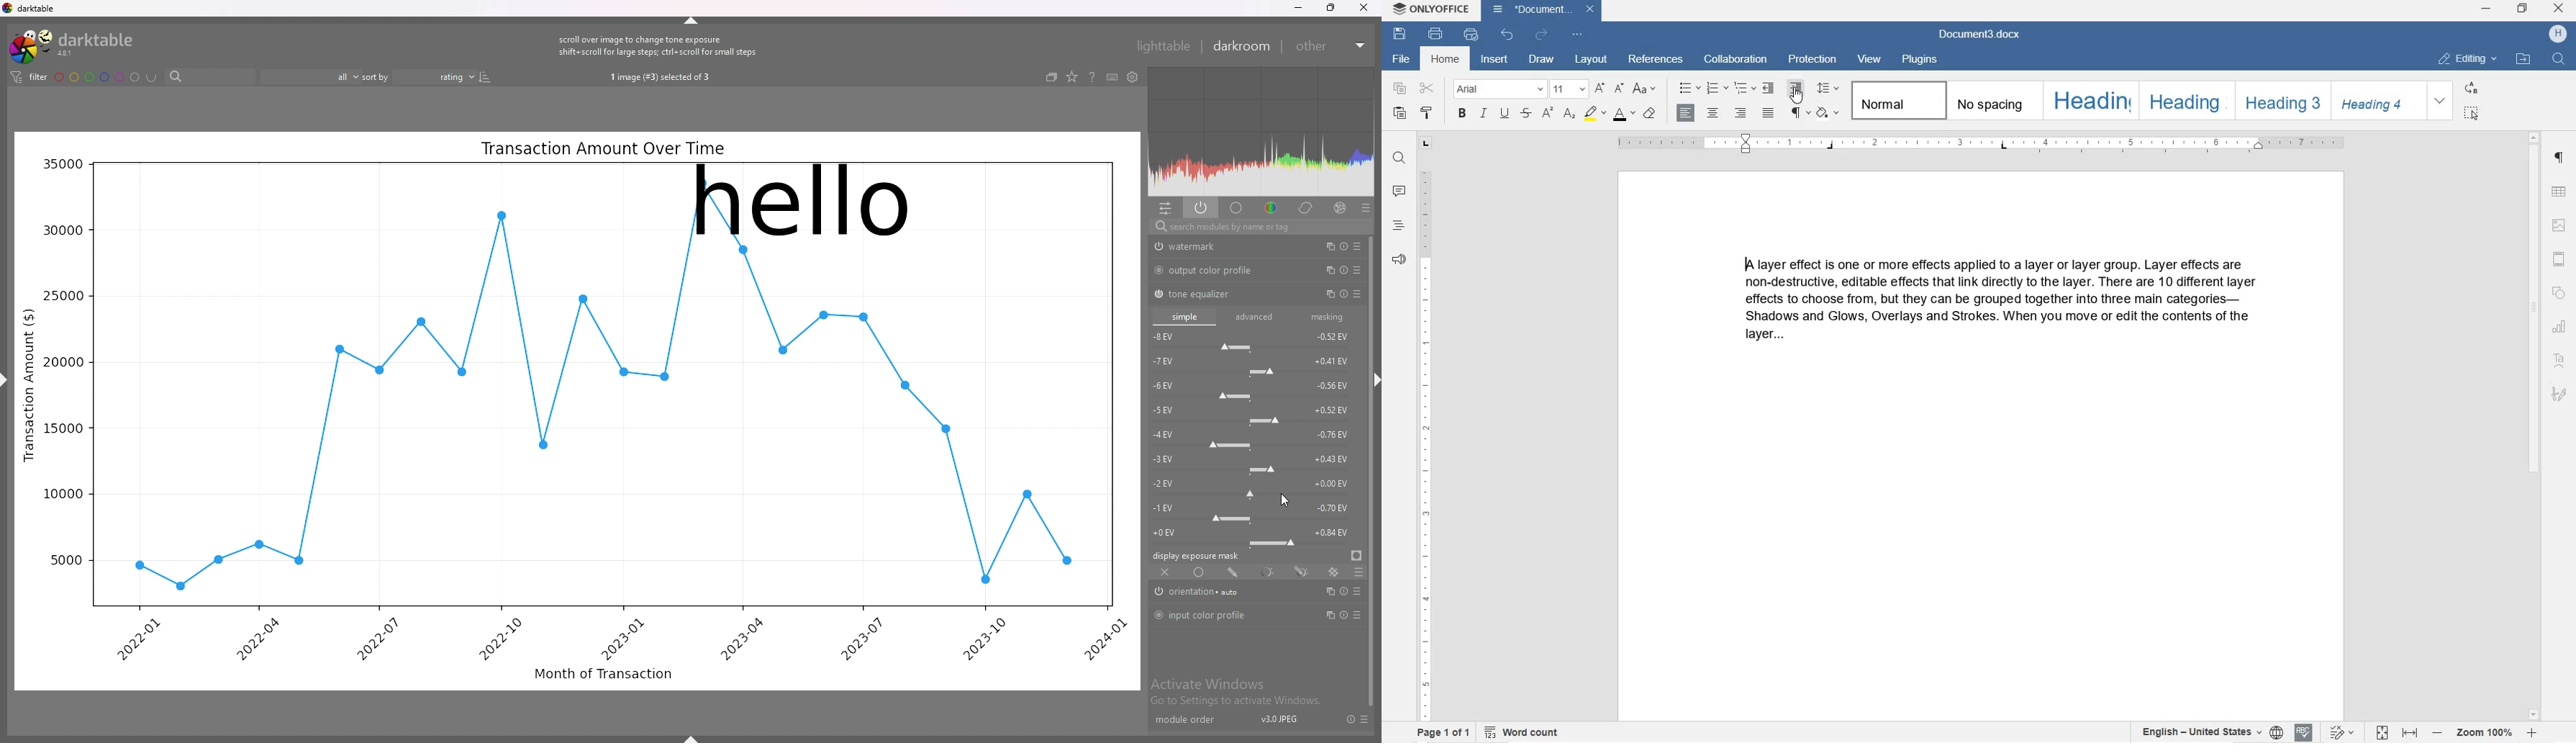  Describe the element at coordinates (1897, 100) in the screenshot. I see `NORMAL` at that location.